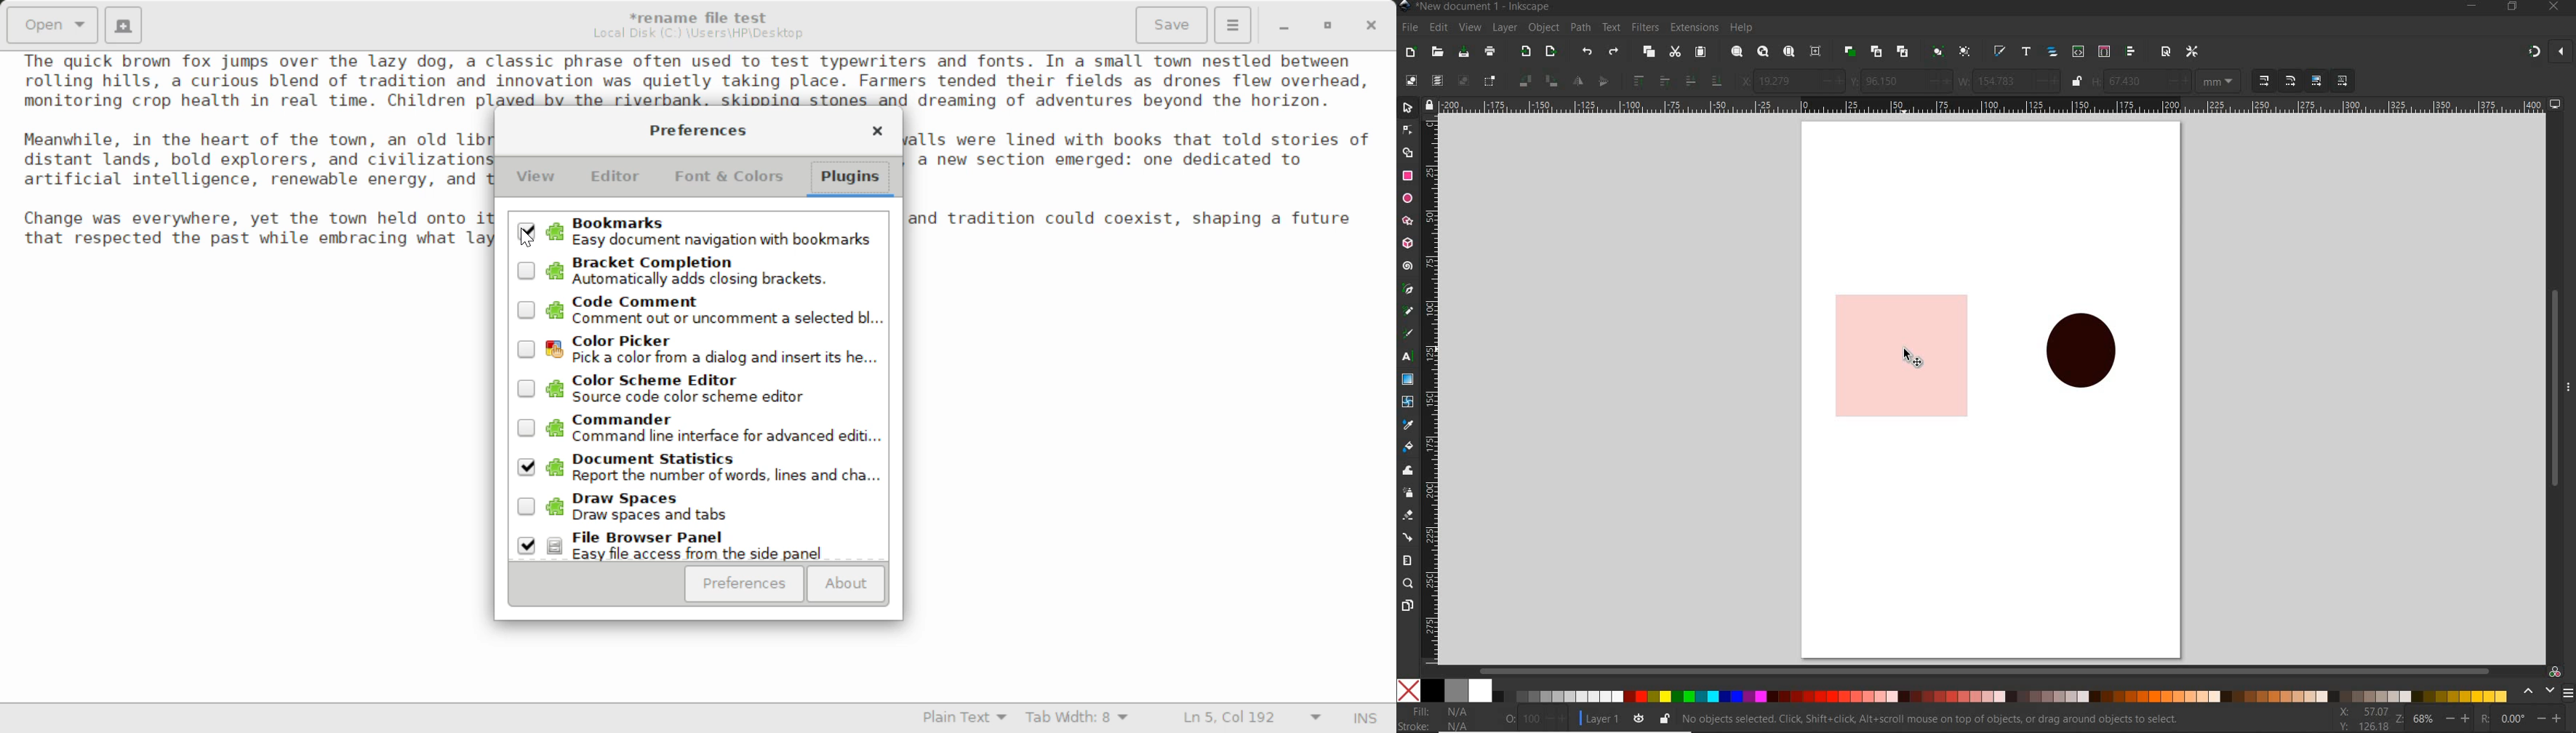 The width and height of the screenshot is (2576, 756). I want to click on extensions, so click(1693, 27).